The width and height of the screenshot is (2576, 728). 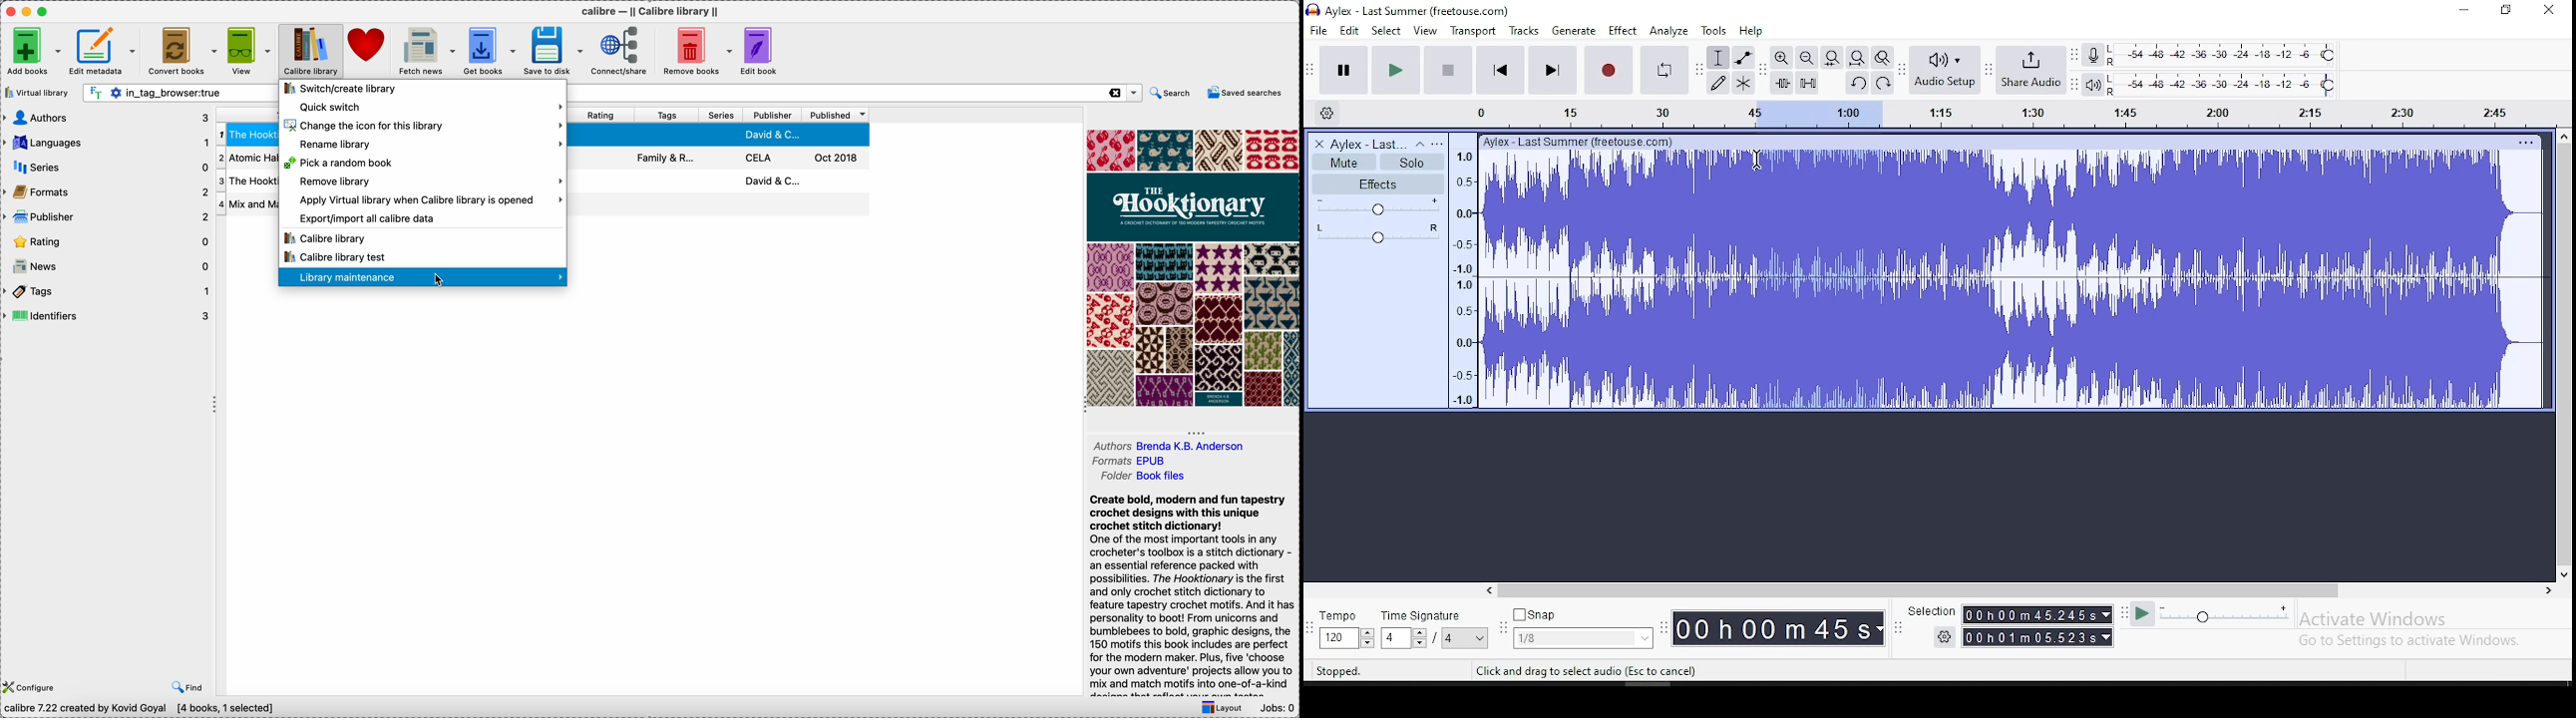 I want to click on connect/share, so click(x=620, y=51).